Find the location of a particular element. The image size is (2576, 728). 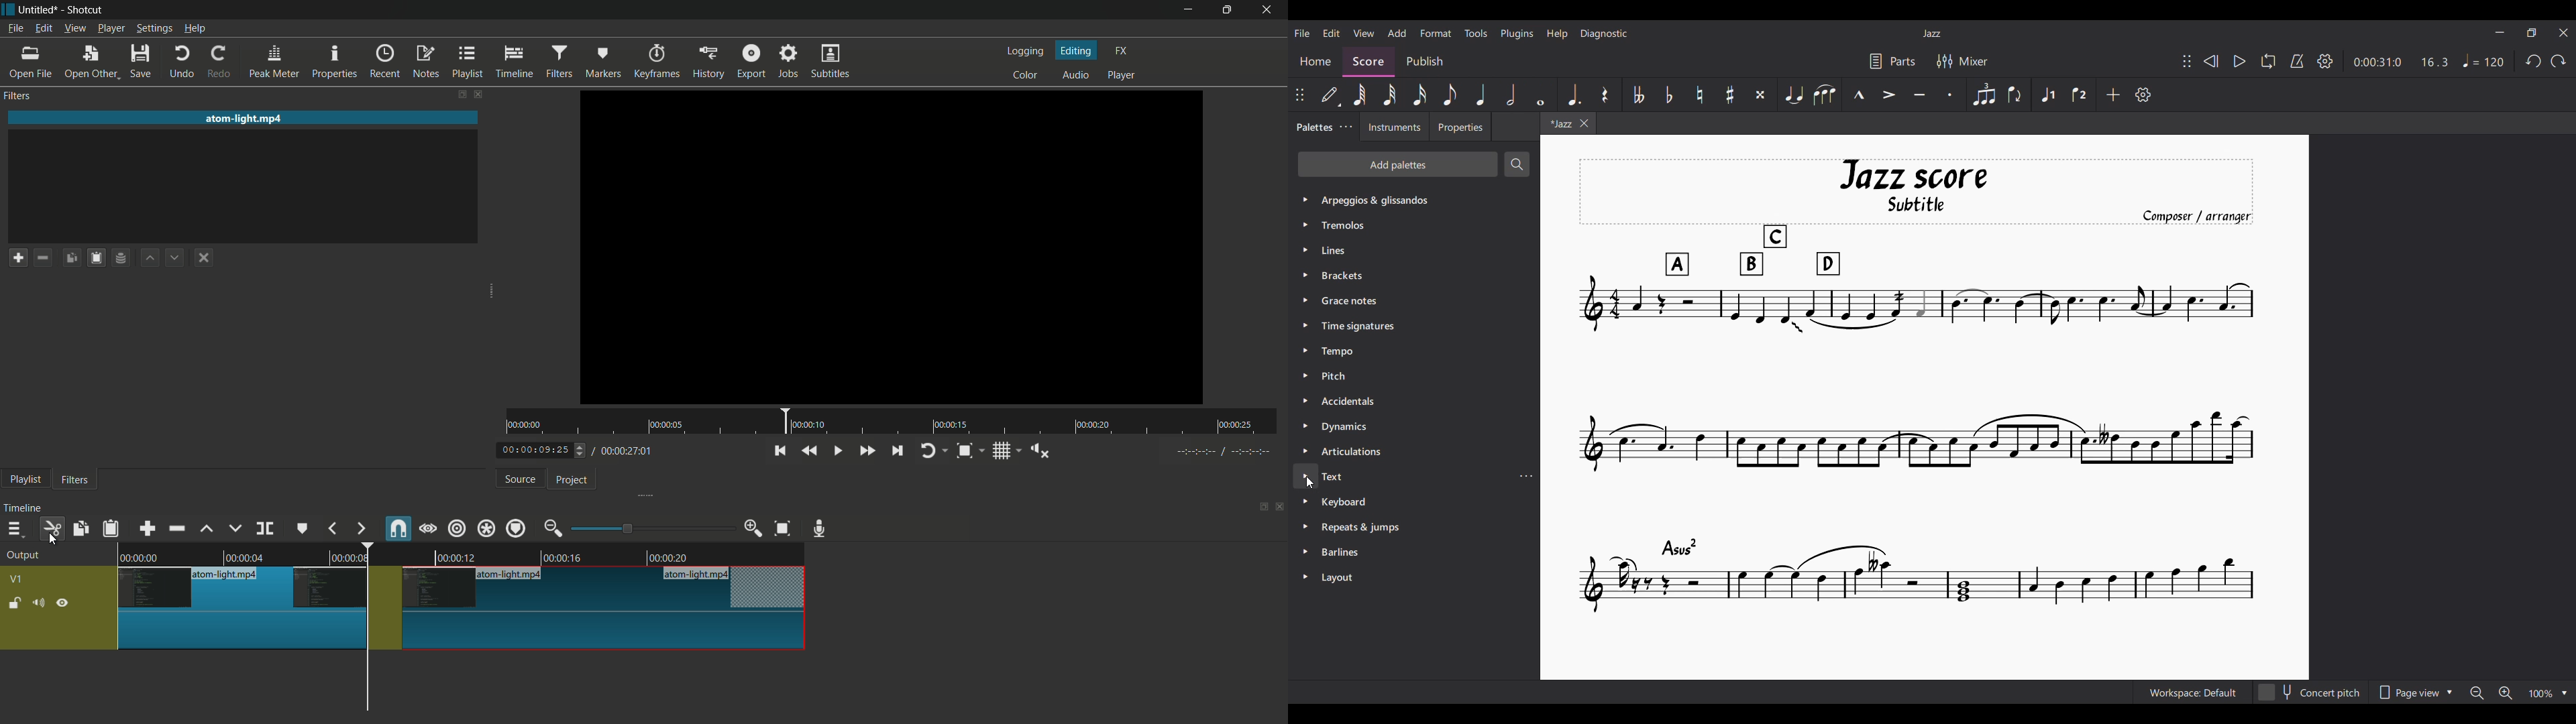

Slur is located at coordinates (1827, 96).